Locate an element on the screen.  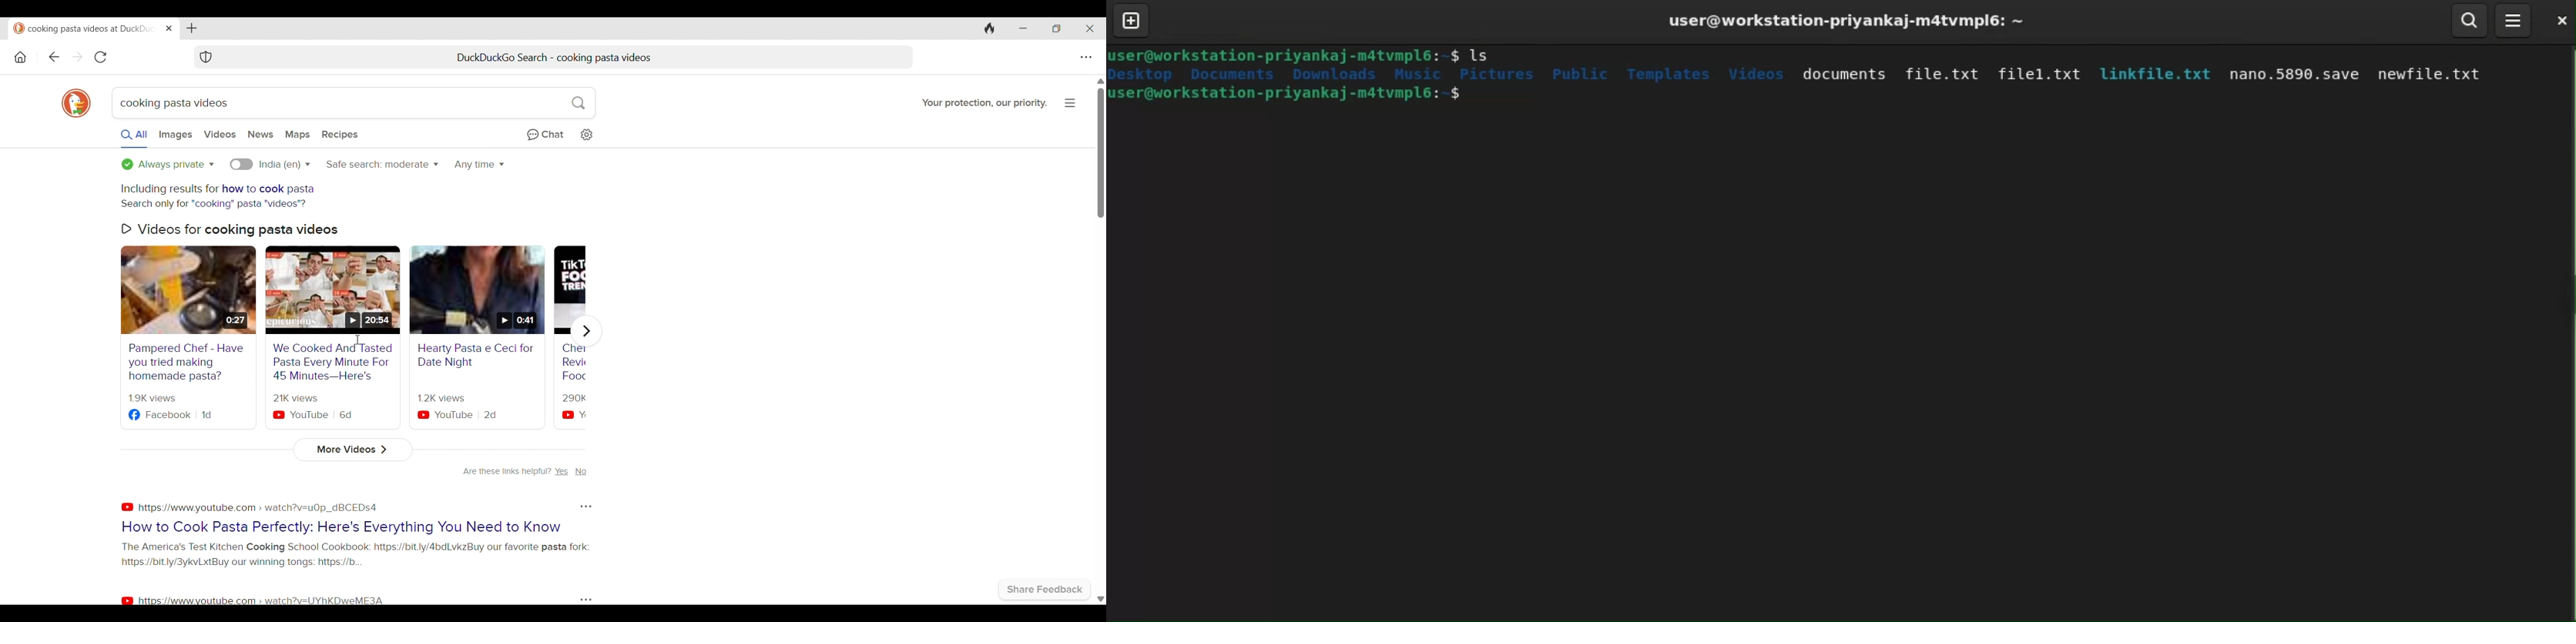
Browser protection is located at coordinates (205, 57).